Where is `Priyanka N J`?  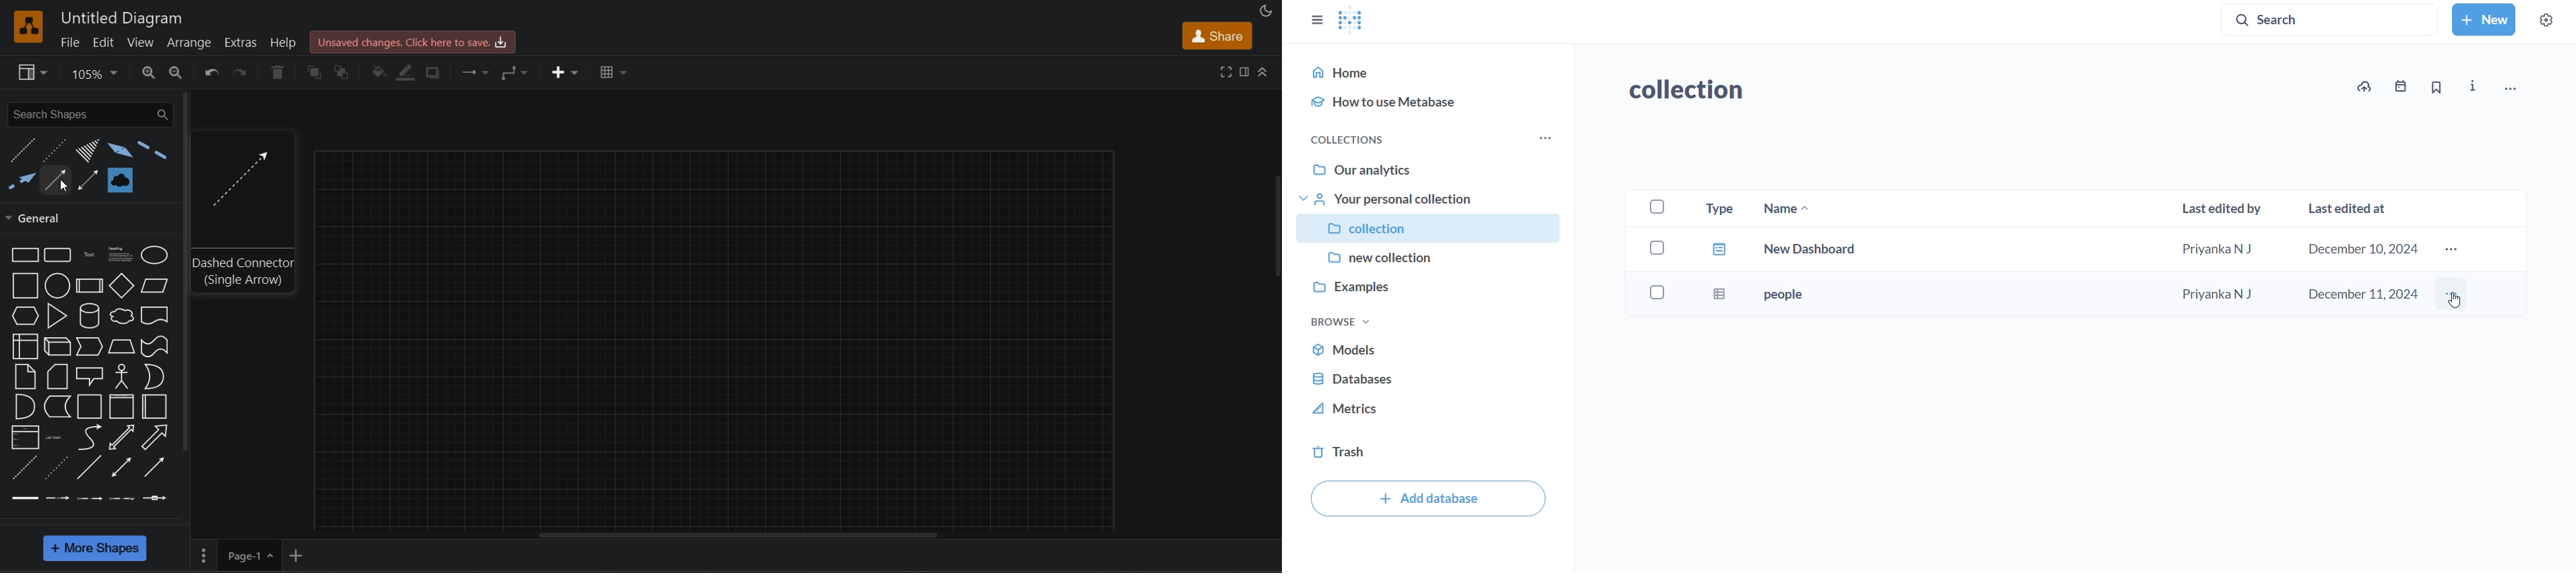
Priyanka N J is located at coordinates (2218, 293).